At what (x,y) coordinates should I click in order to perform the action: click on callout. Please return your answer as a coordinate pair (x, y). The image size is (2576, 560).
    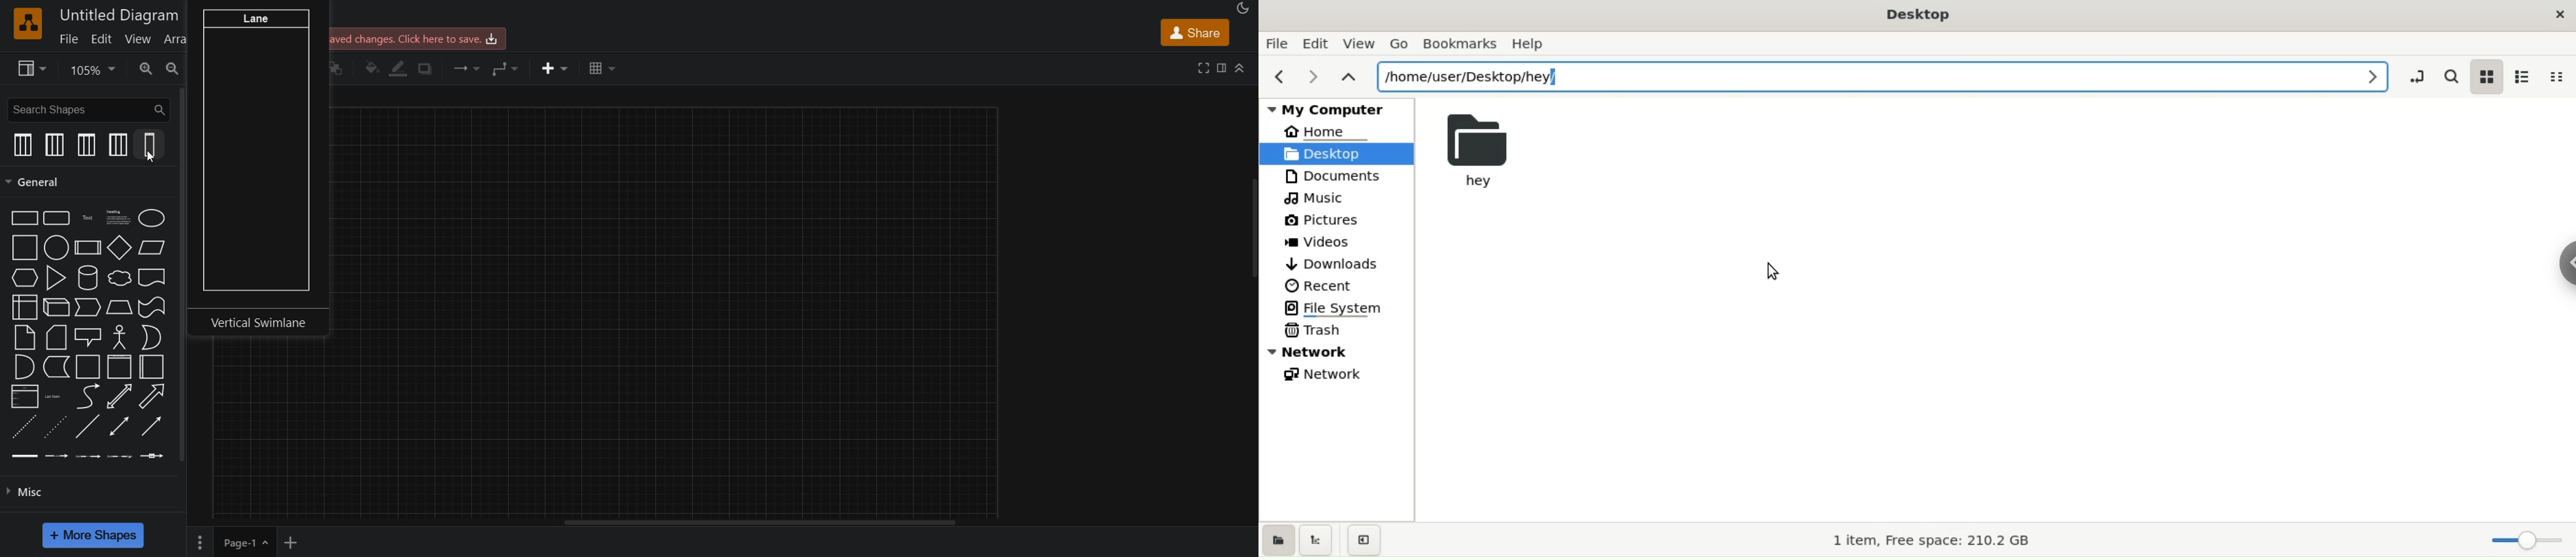
    Looking at the image, I should click on (87, 338).